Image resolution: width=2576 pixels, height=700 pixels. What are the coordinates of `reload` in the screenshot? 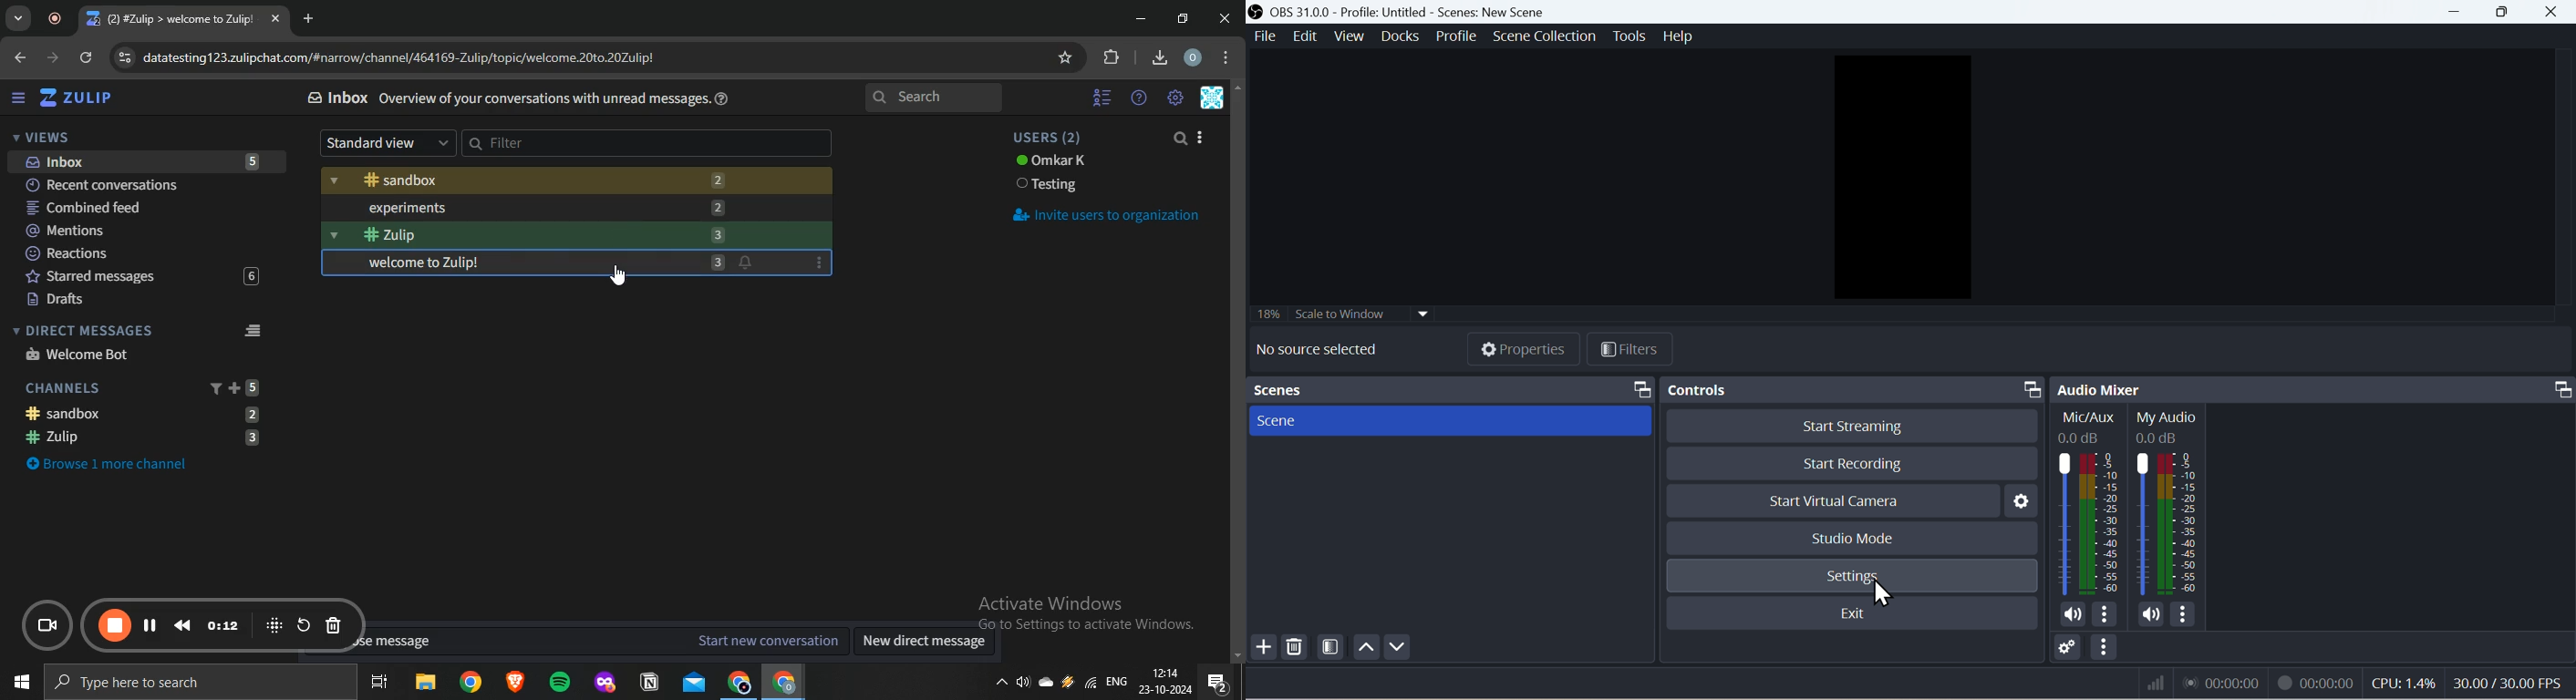 It's located at (88, 59).